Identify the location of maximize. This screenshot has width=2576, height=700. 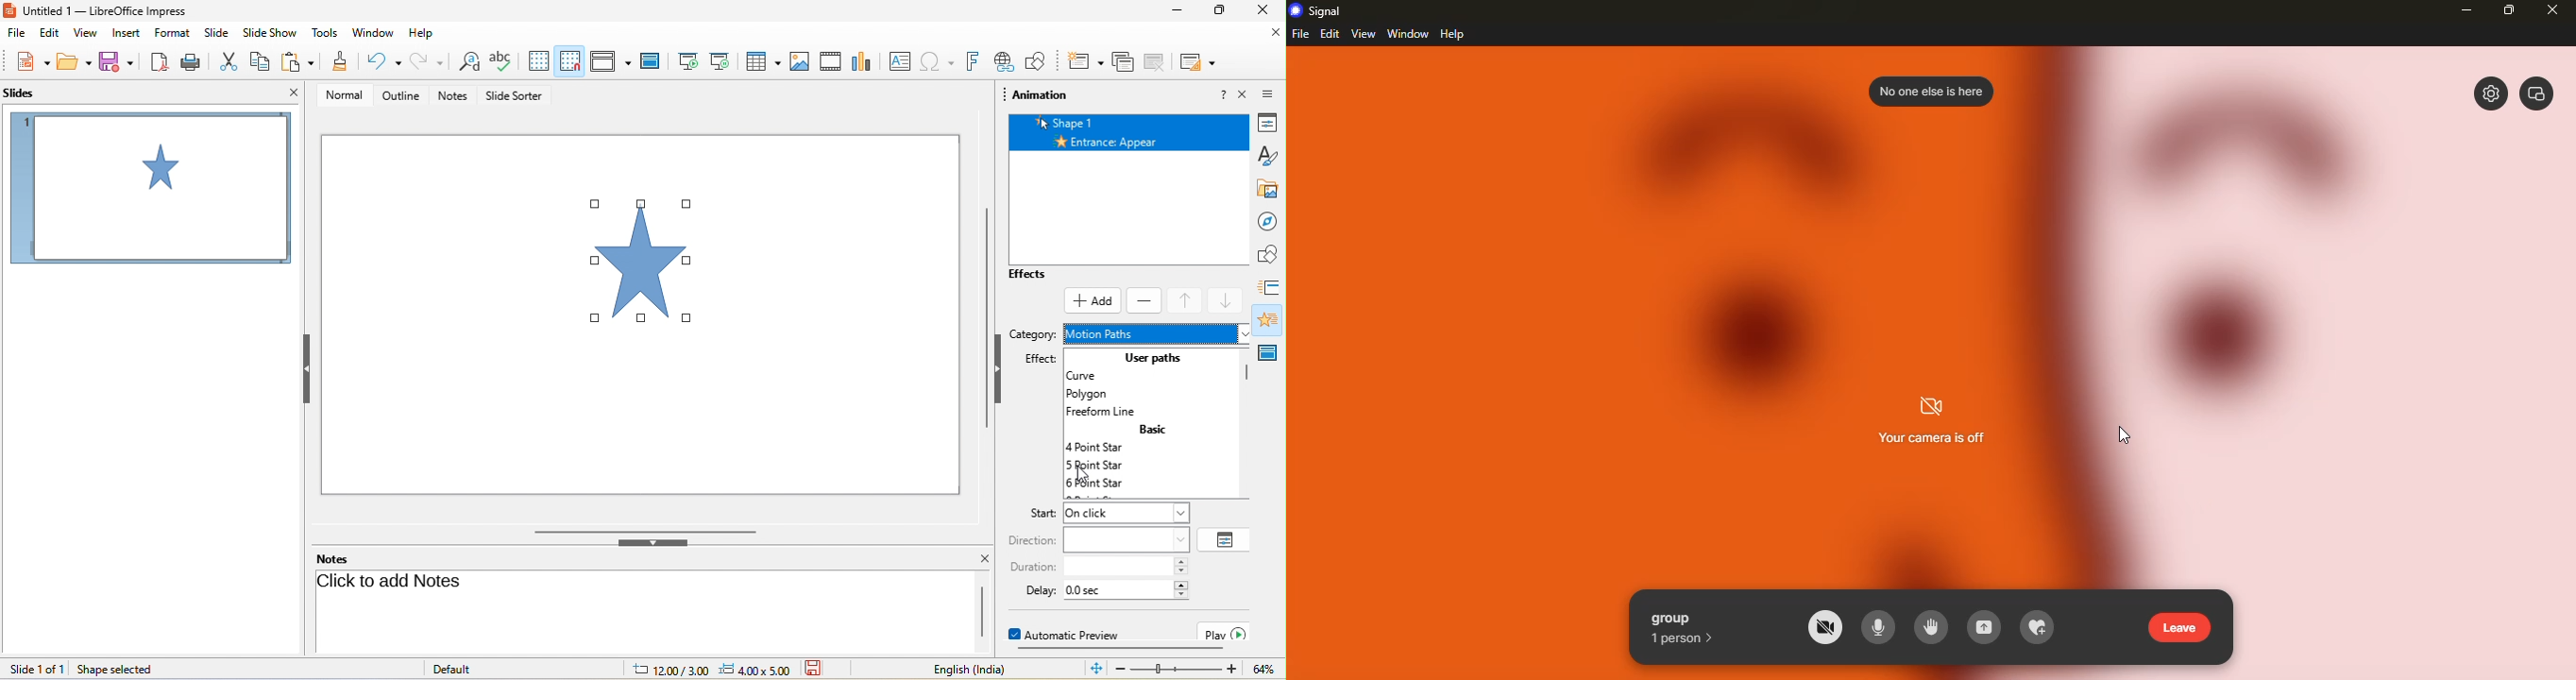
(2508, 8).